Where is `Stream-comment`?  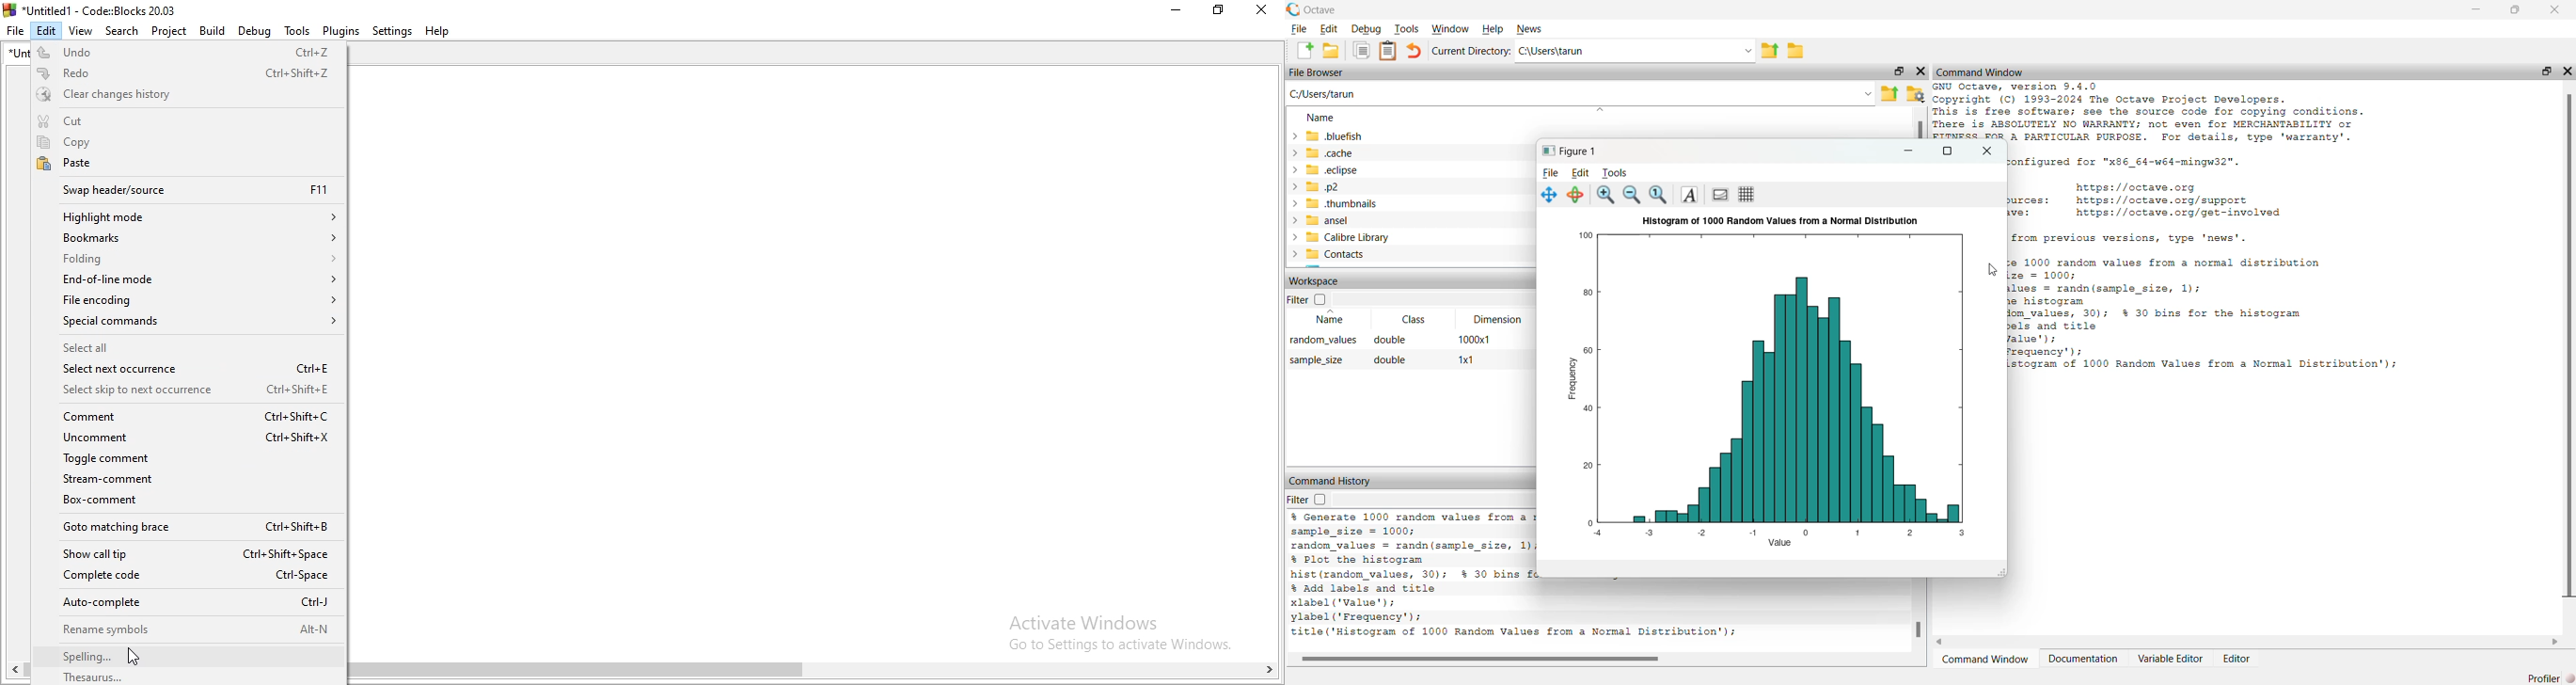 Stream-comment is located at coordinates (193, 481).